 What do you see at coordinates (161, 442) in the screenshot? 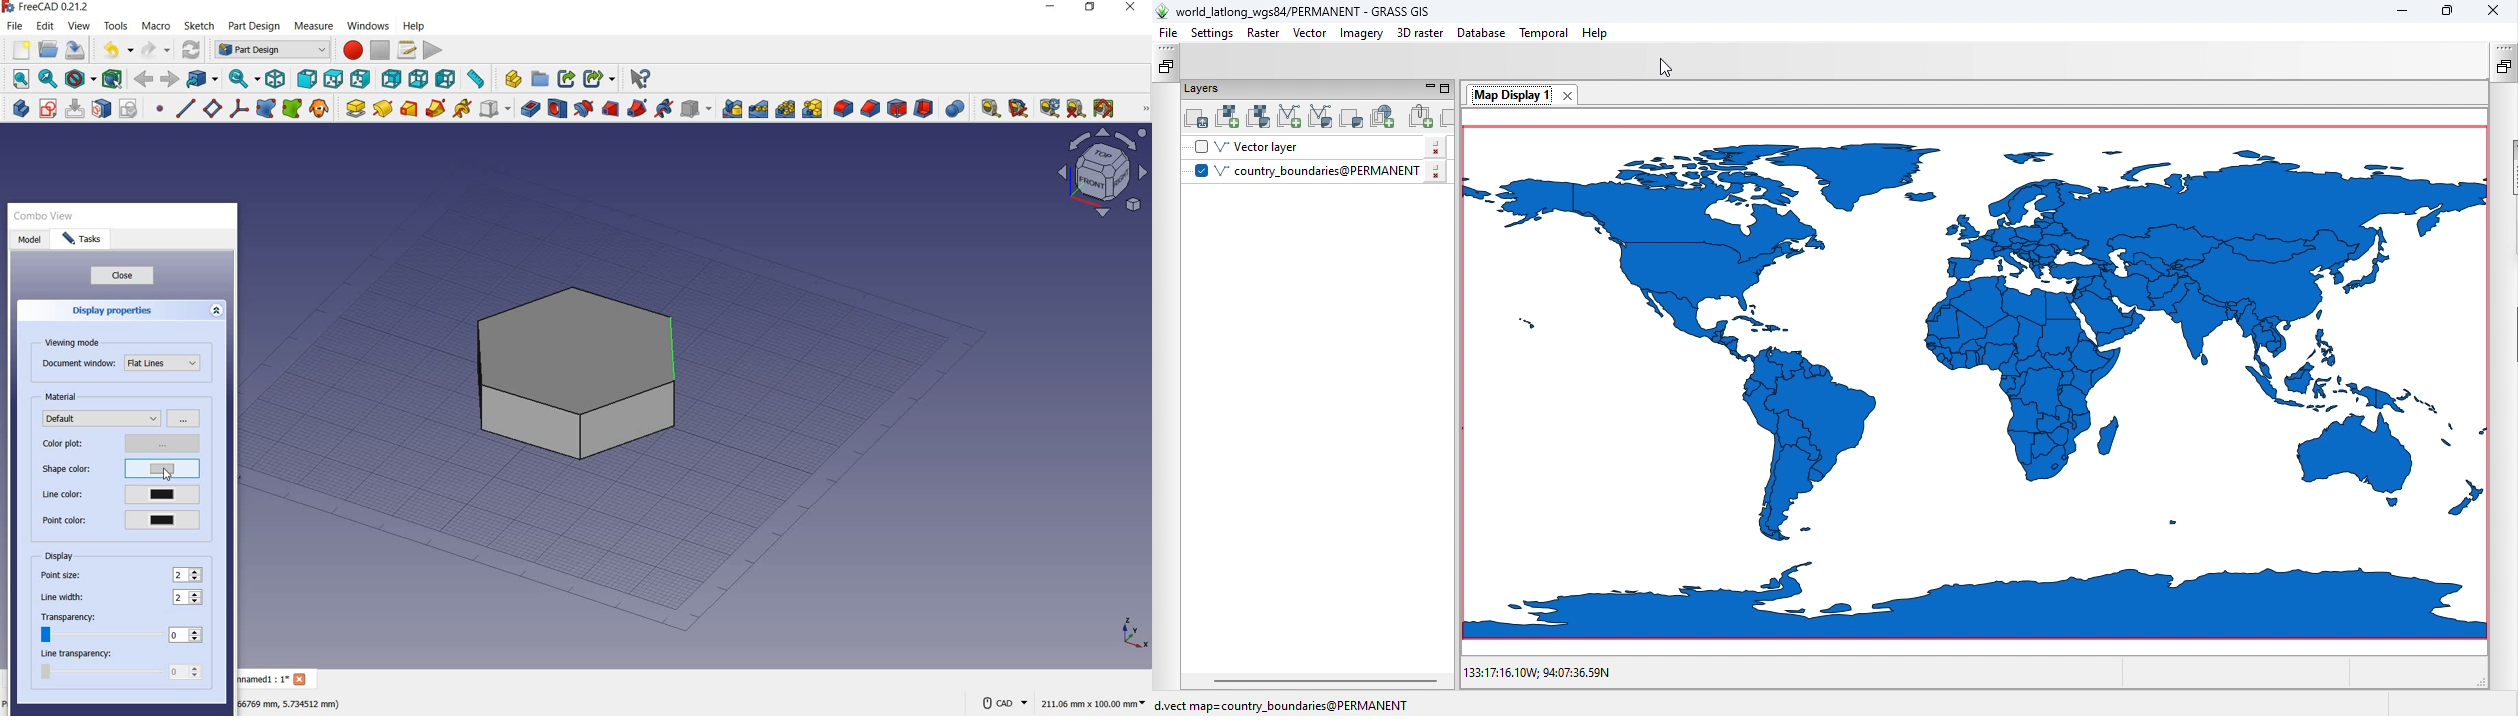
I see `options` at bounding box center [161, 442].